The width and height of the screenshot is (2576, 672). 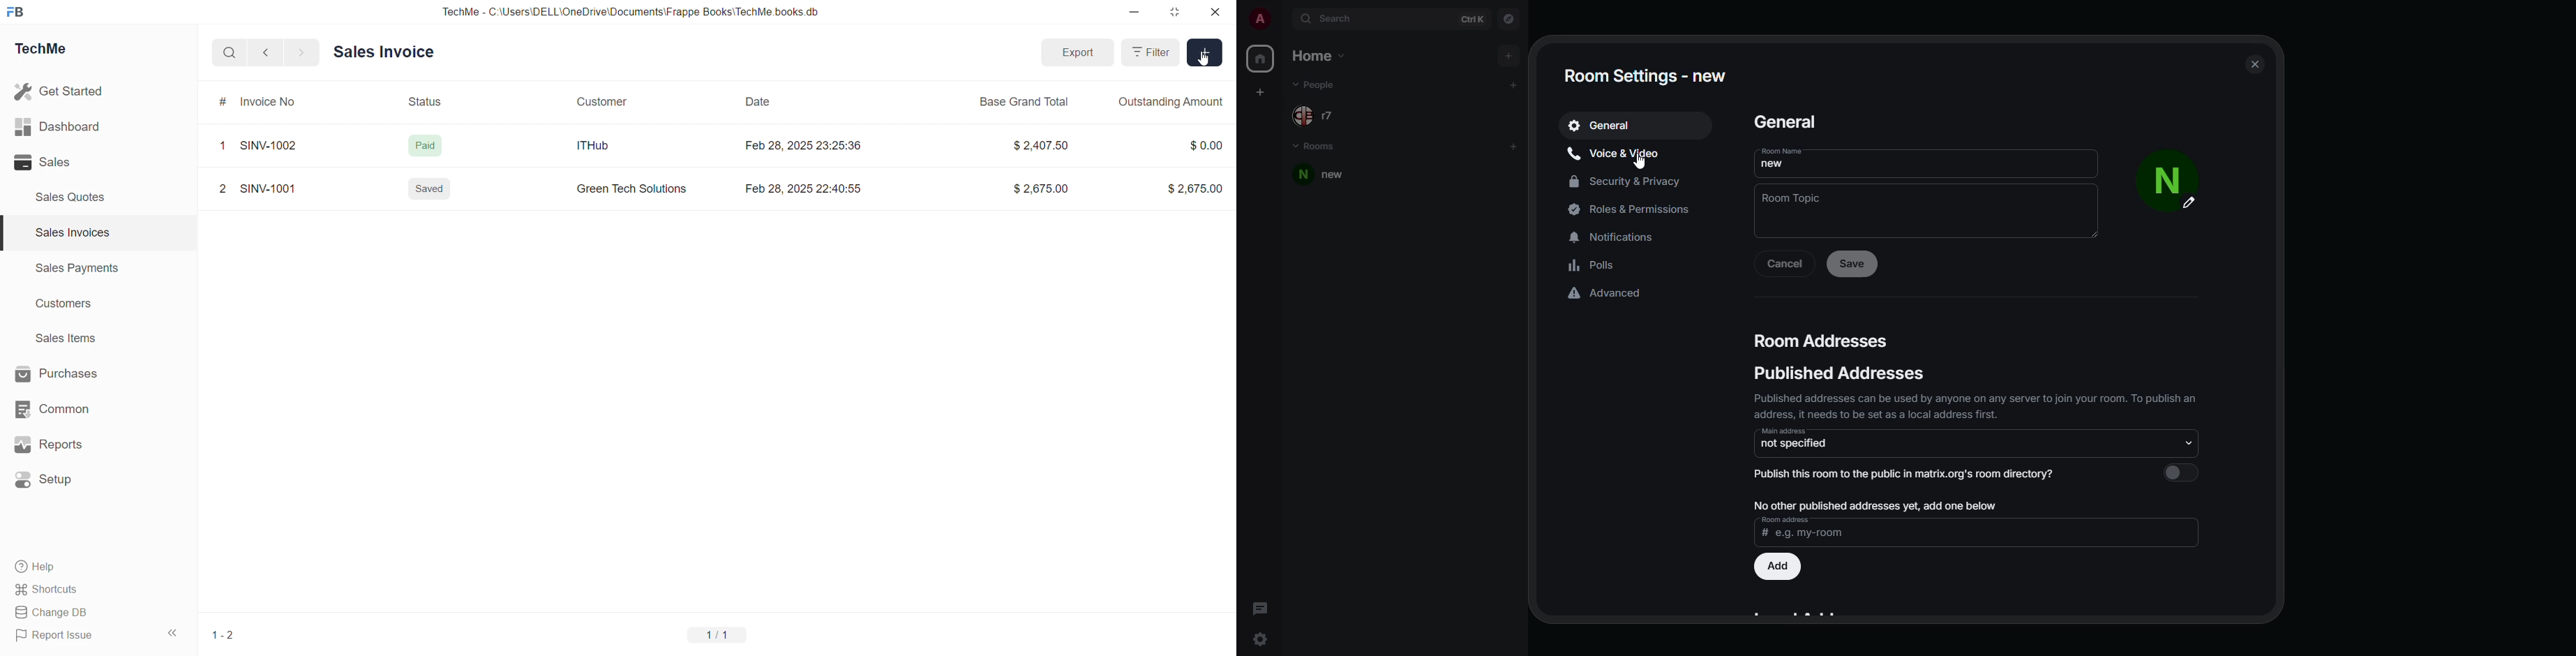 What do you see at coordinates (71, 270) in the screenshot?
I see `Sales Payments` at bounding box center [71, 270].